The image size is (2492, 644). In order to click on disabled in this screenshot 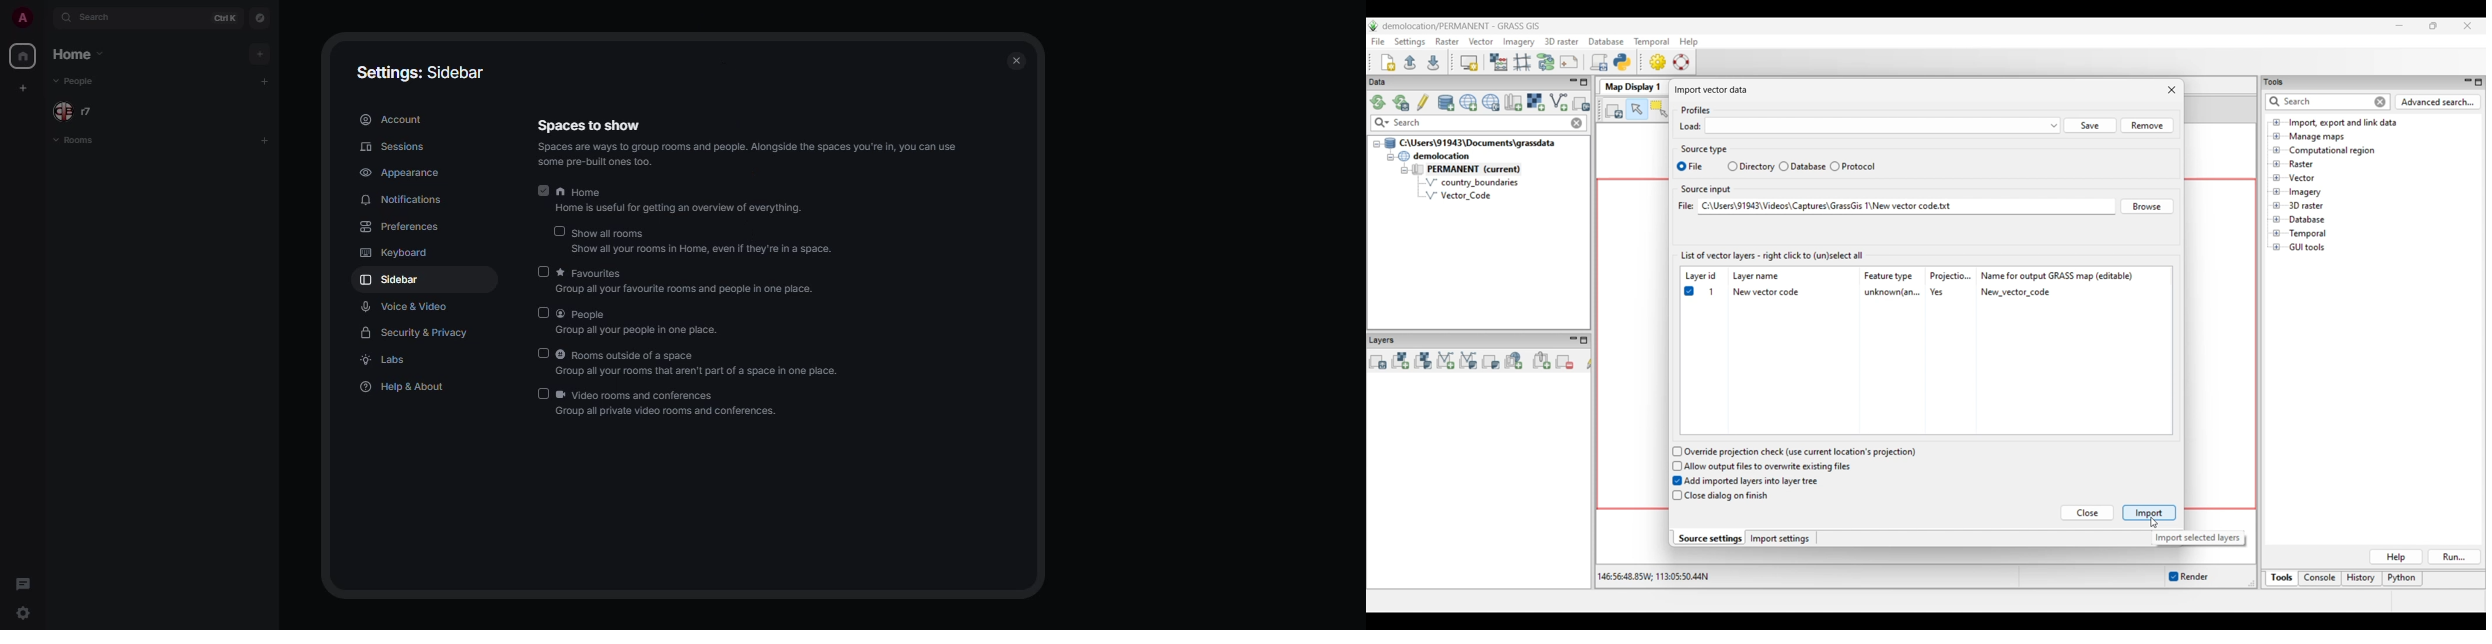, I will do `click(545, 312)`.